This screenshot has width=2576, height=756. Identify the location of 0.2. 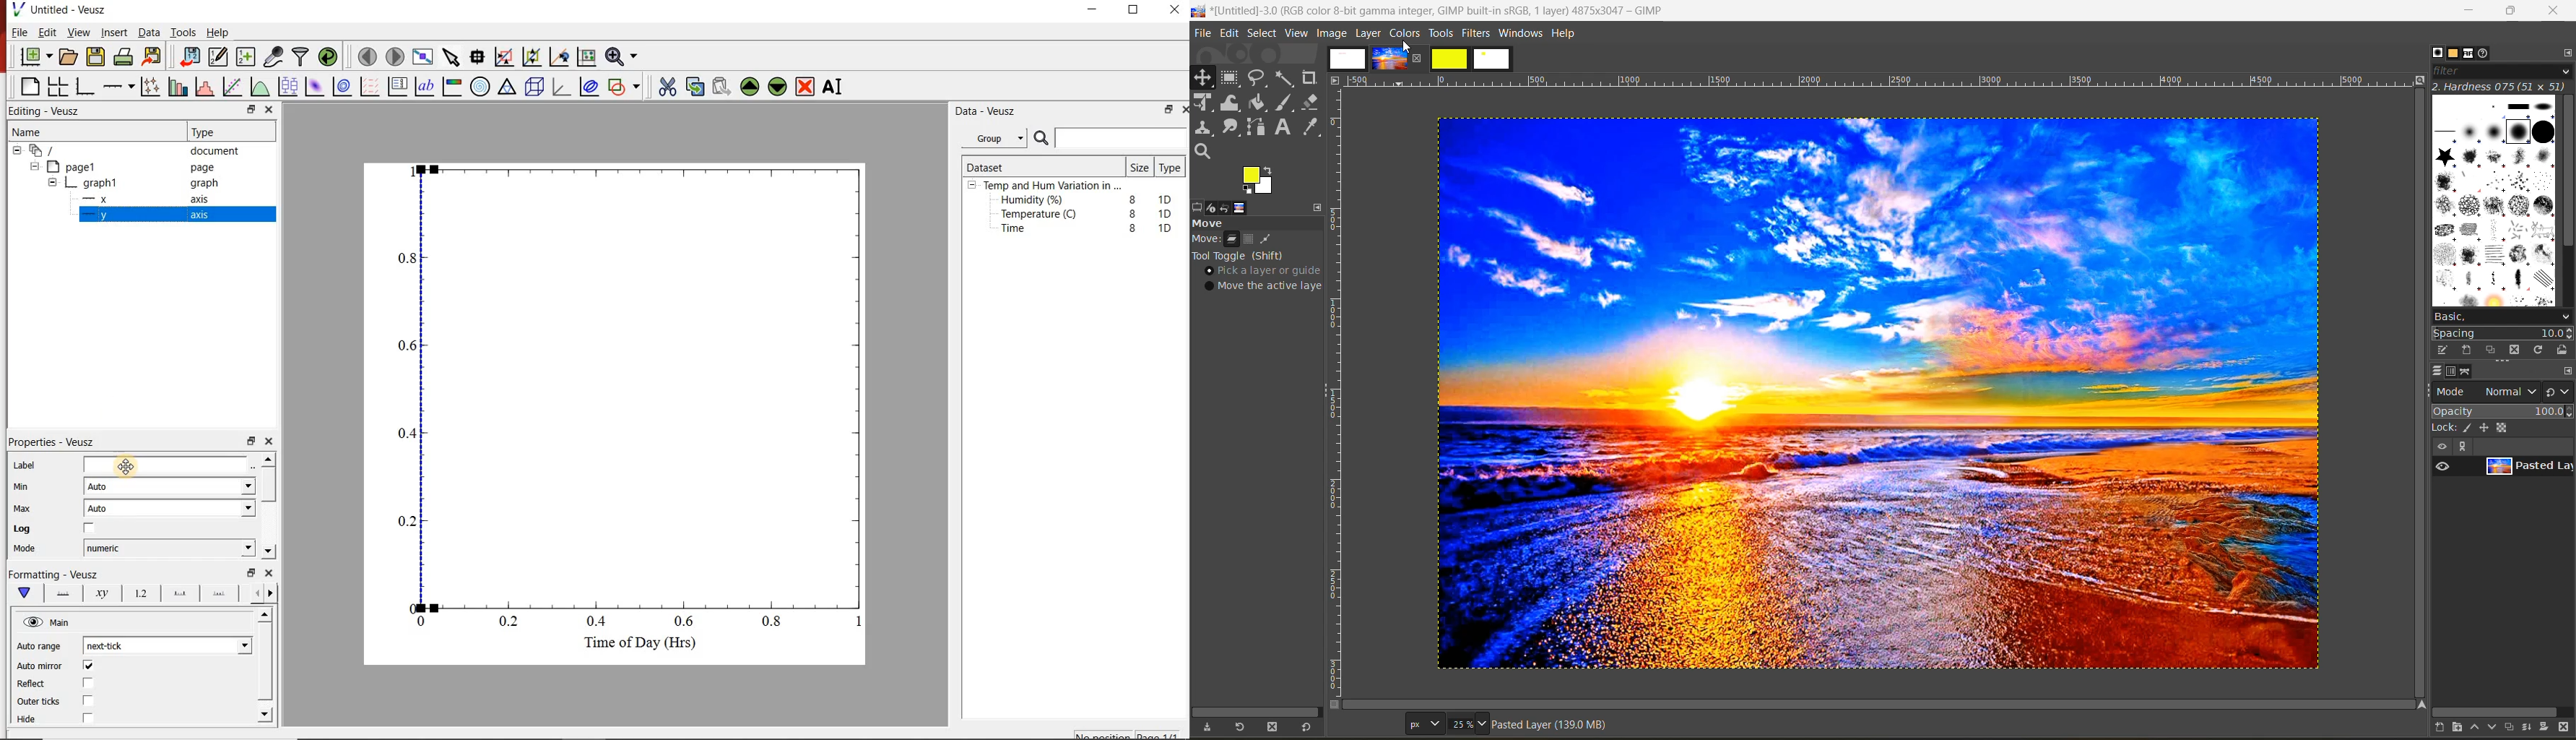
(511, 622).